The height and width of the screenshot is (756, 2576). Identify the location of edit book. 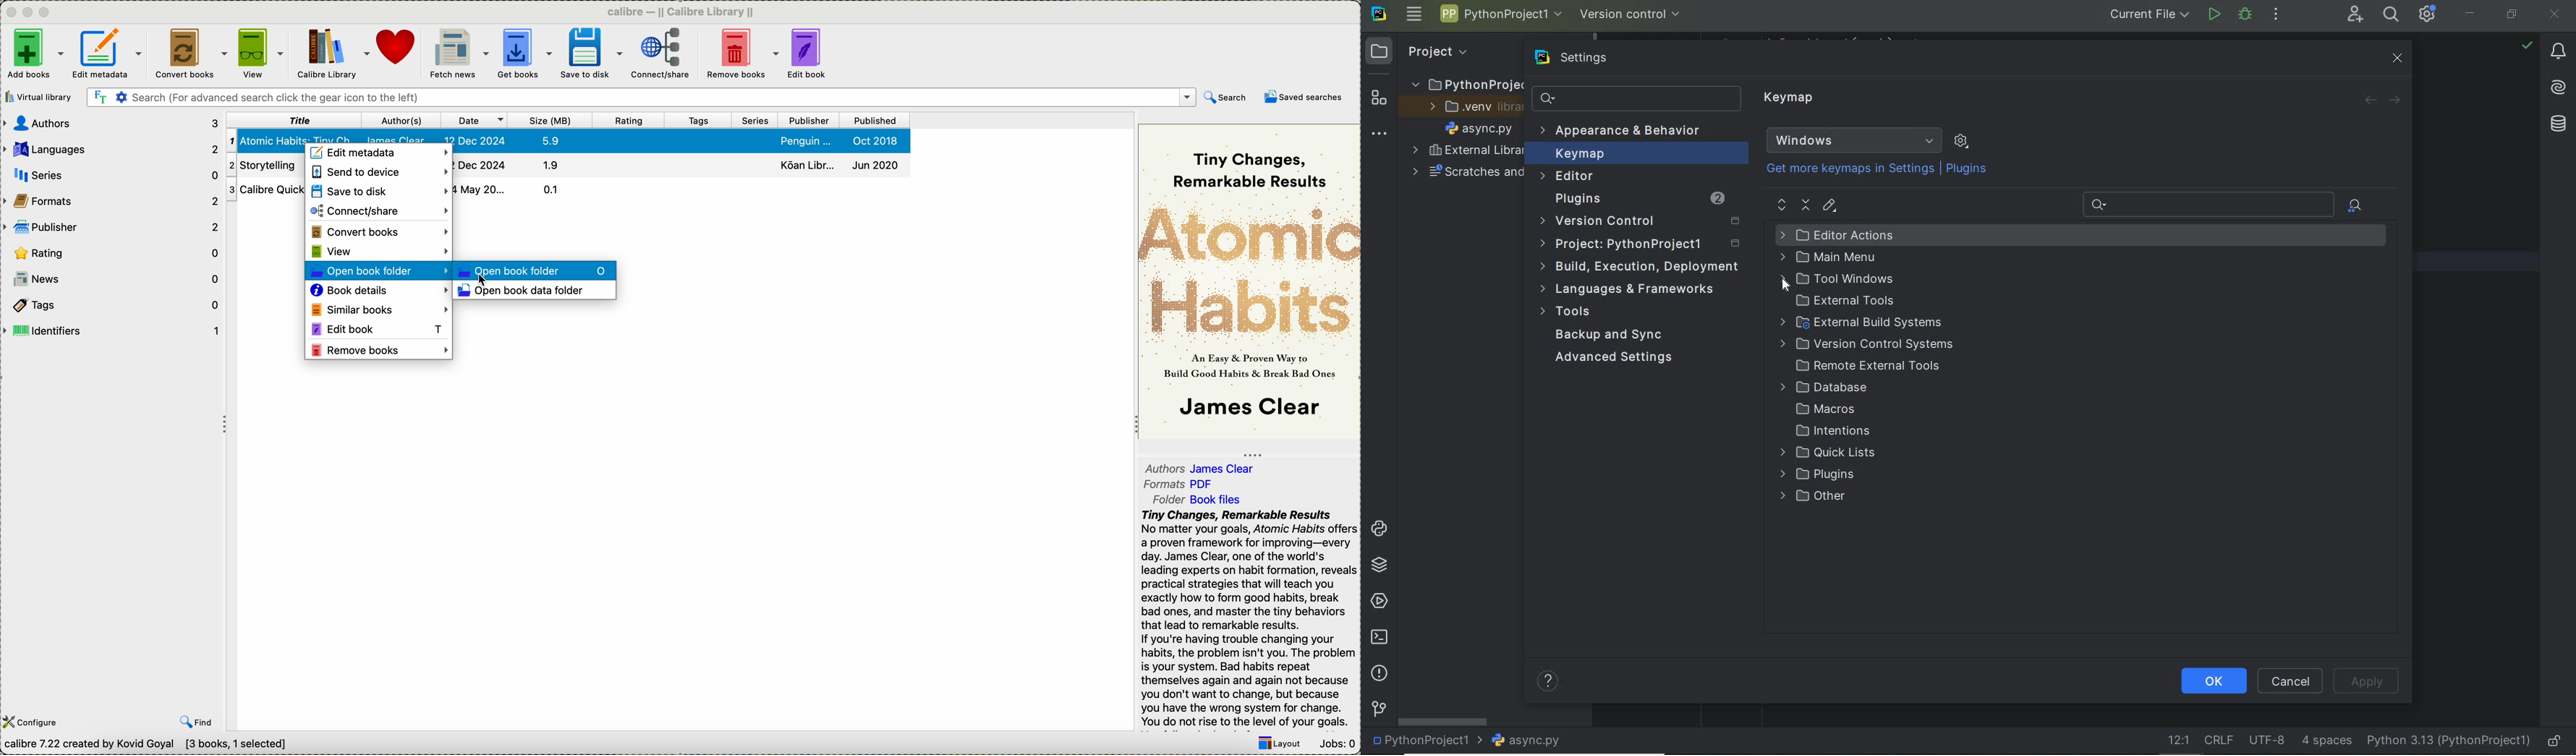
(377, 328).